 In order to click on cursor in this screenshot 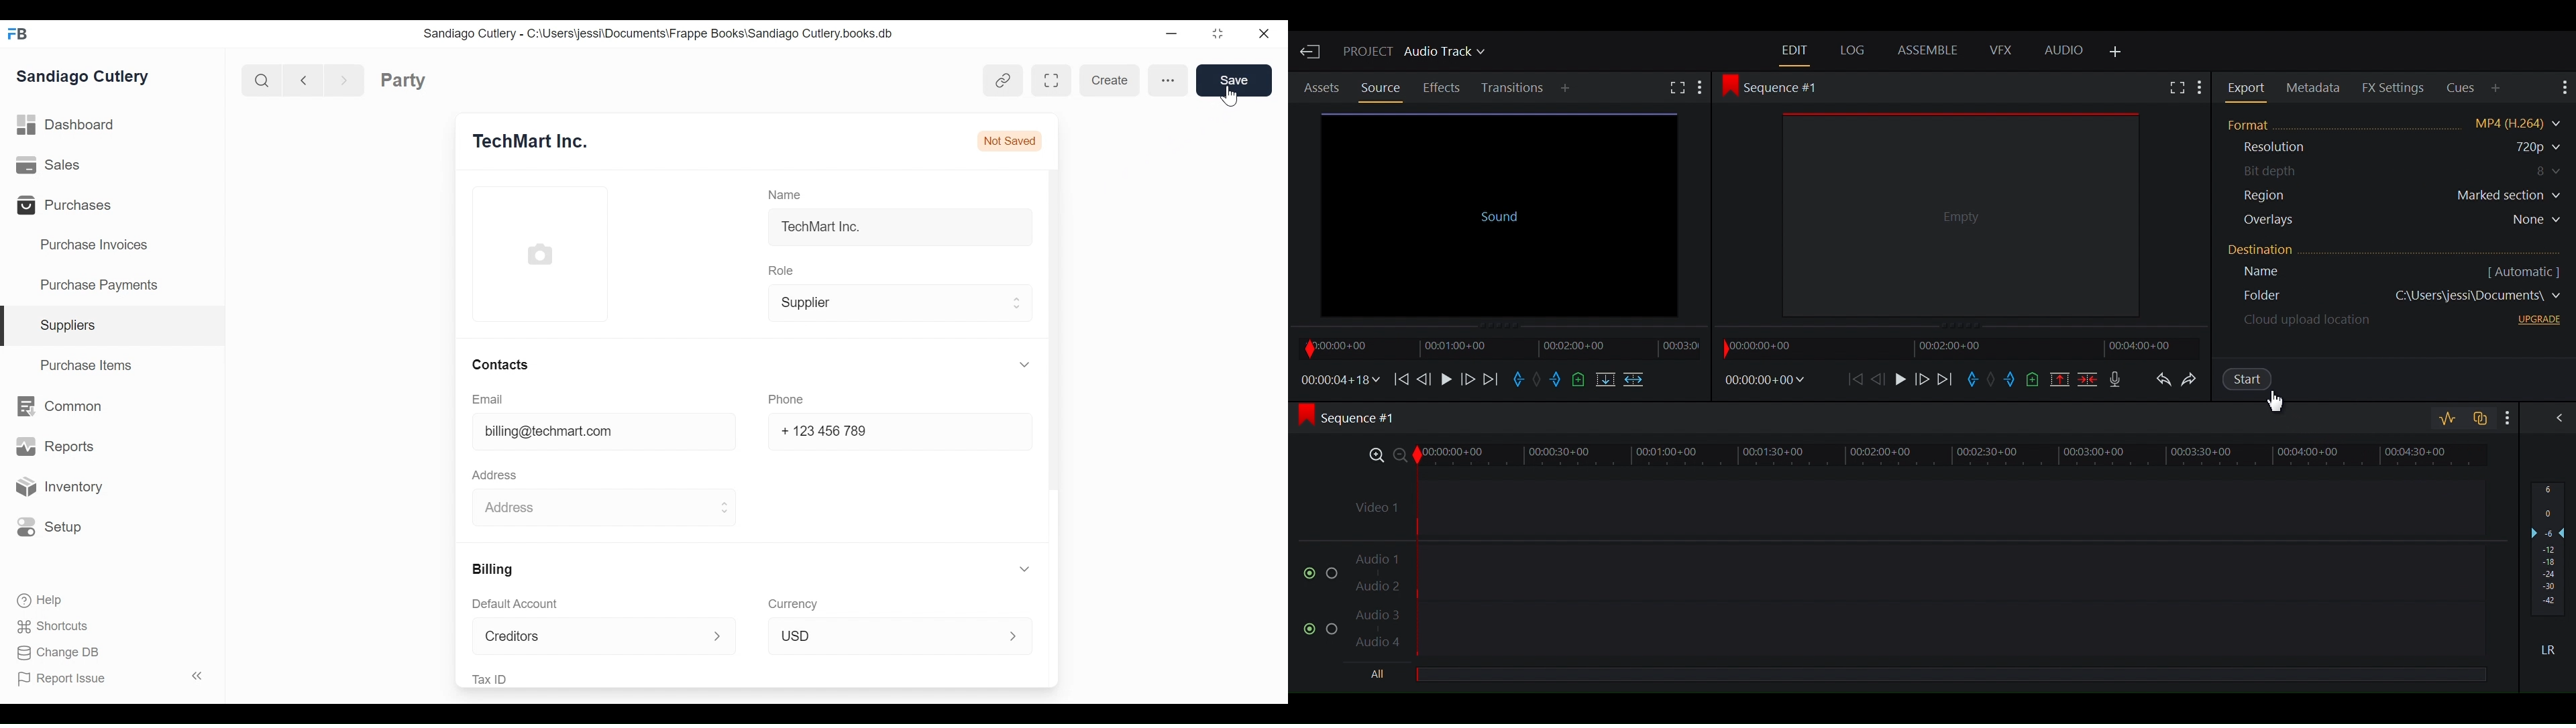, I will do `click(1237, 99)`.